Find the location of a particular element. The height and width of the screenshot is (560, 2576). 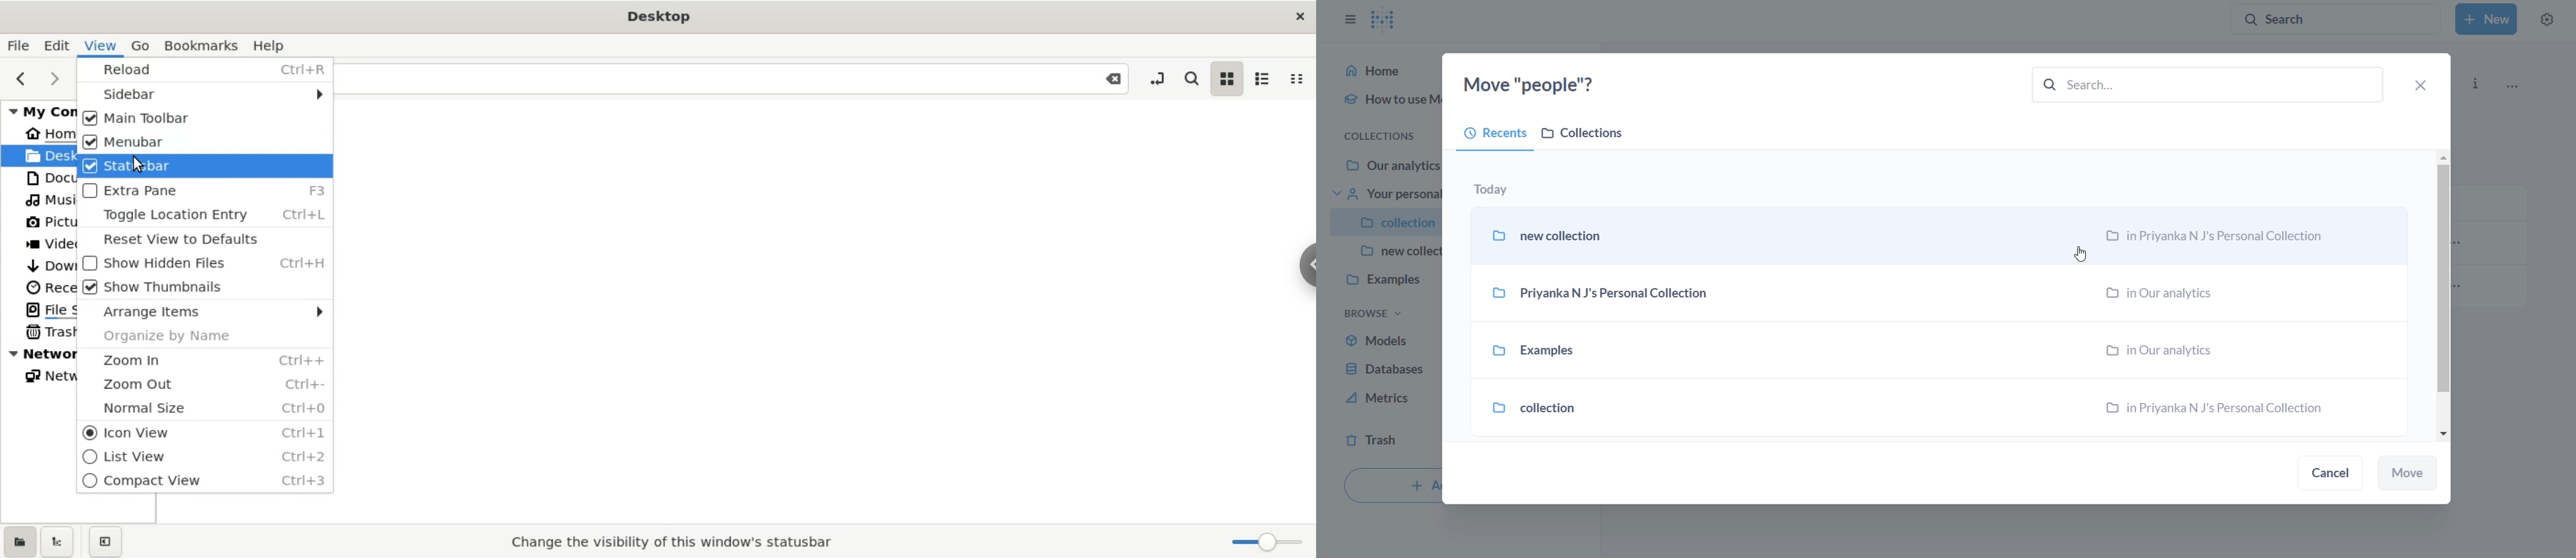

View is located at coordinates (99, 44).